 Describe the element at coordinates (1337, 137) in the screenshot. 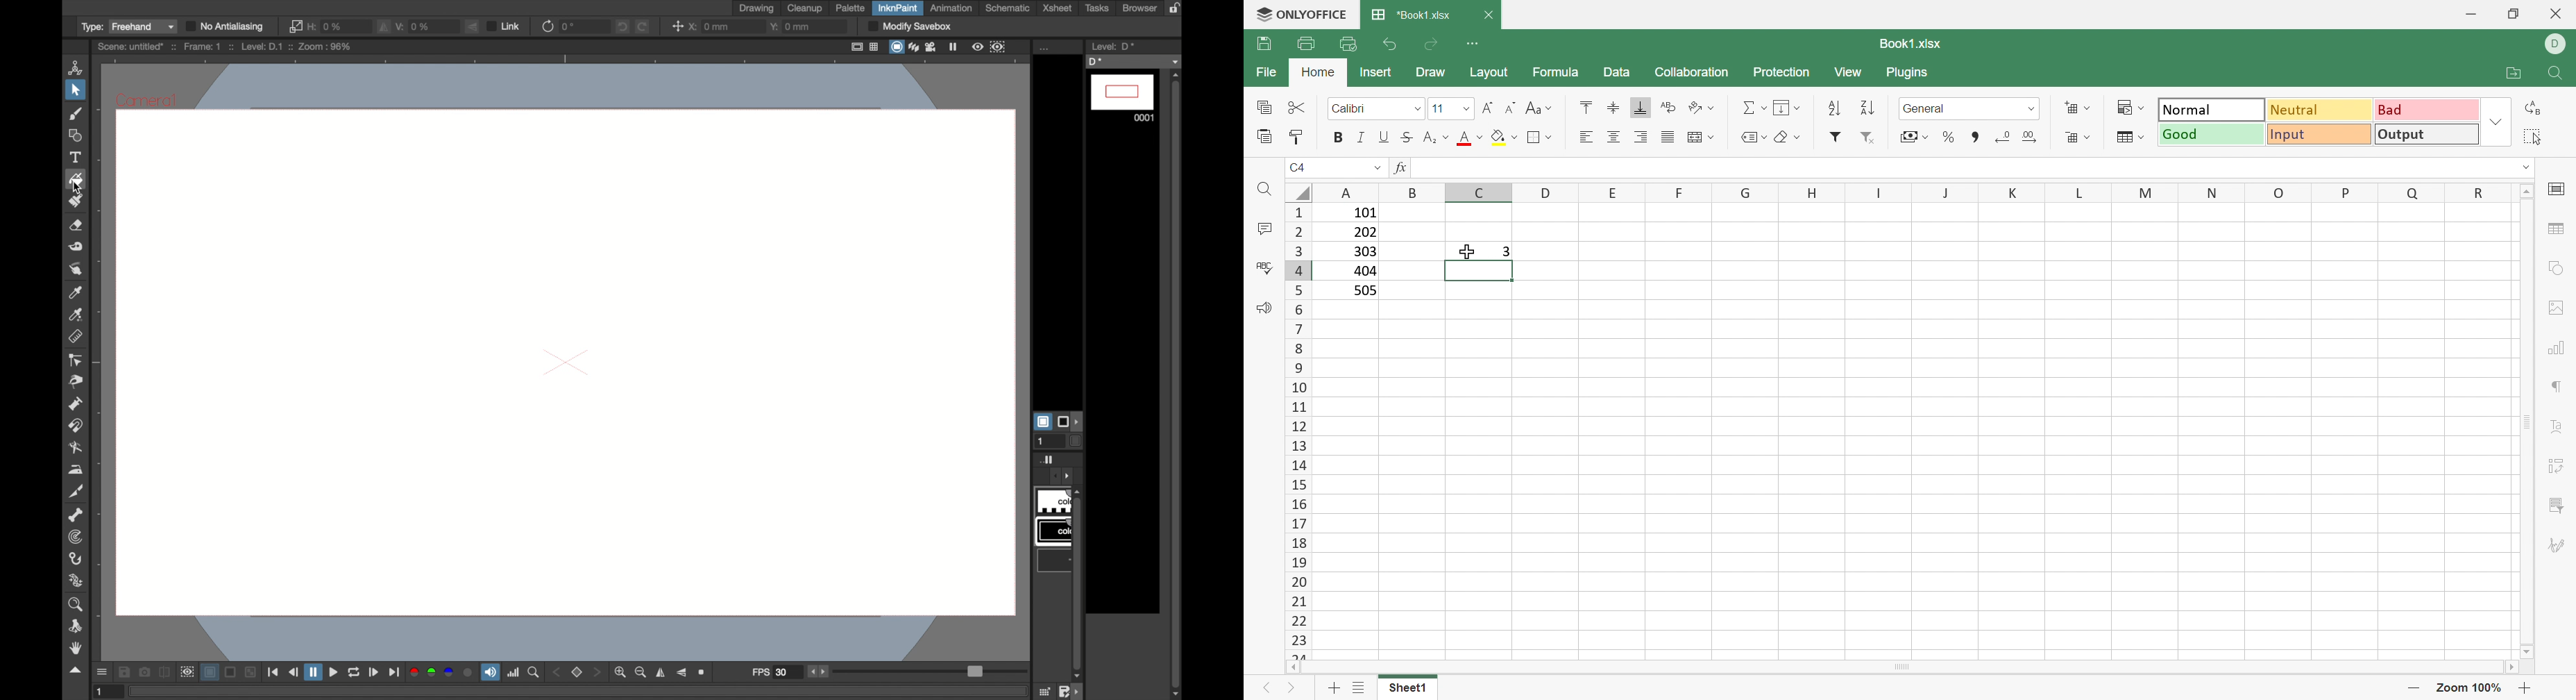

I see `Bold` at that location.